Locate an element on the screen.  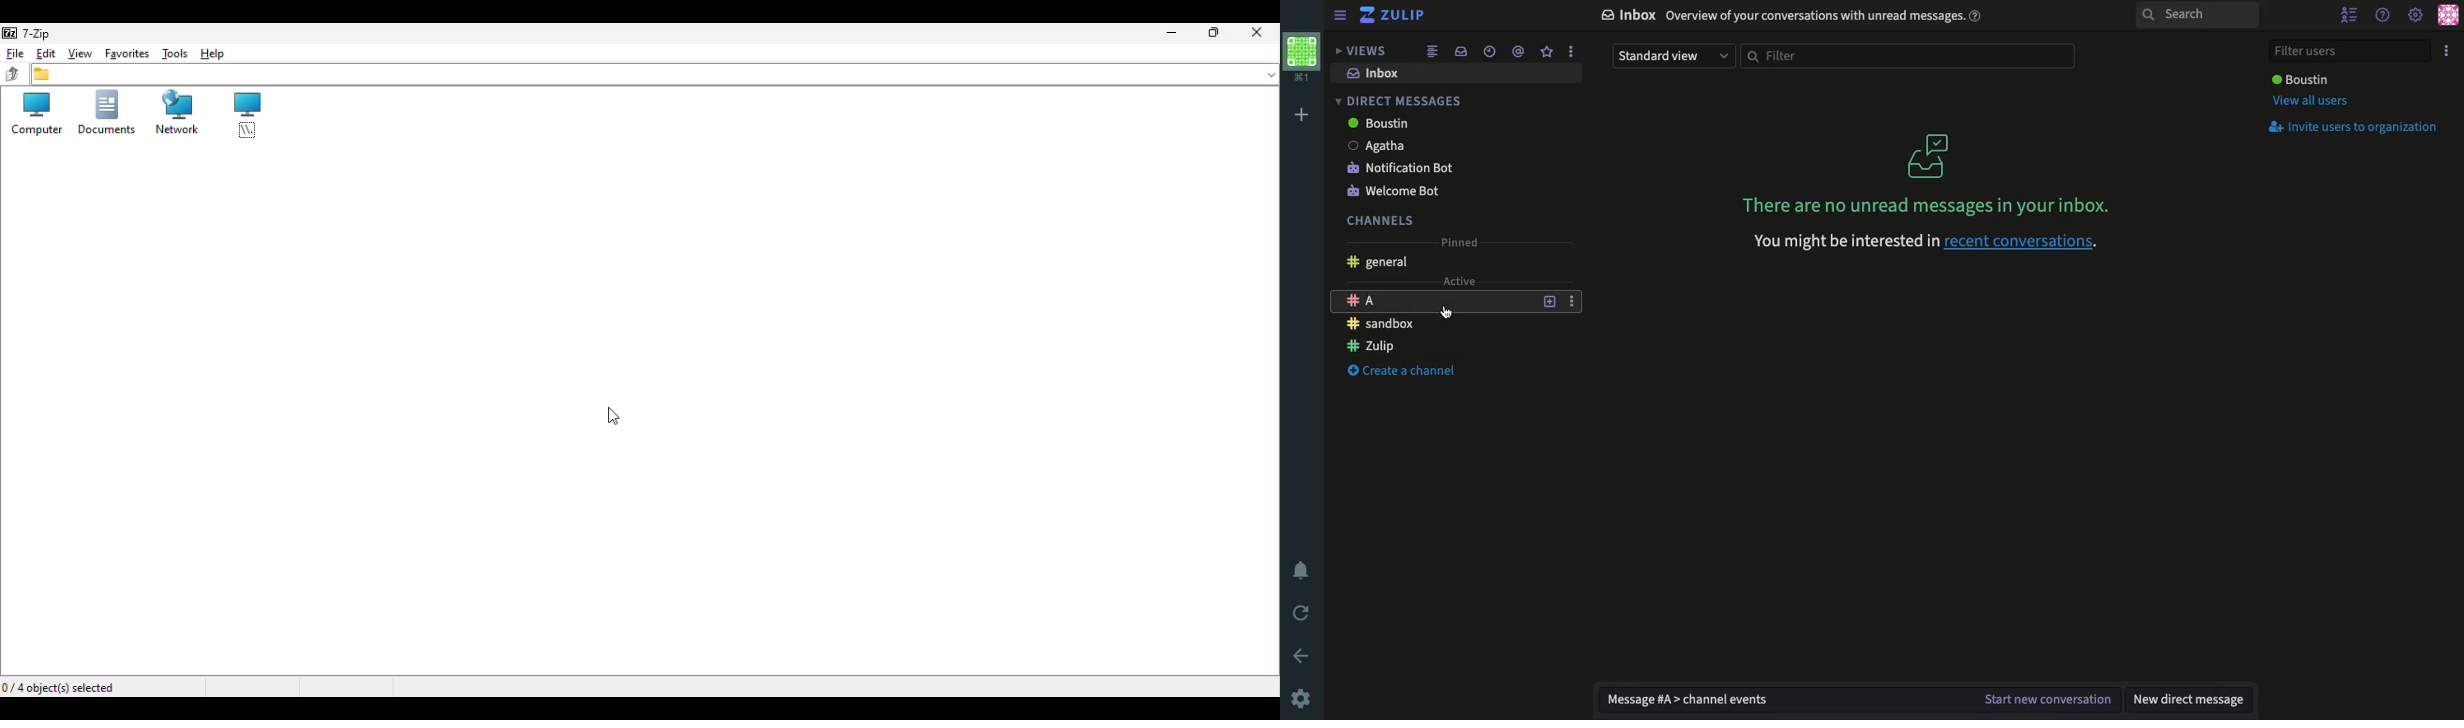
Welcome bot is located at coordinates (1391, 191).